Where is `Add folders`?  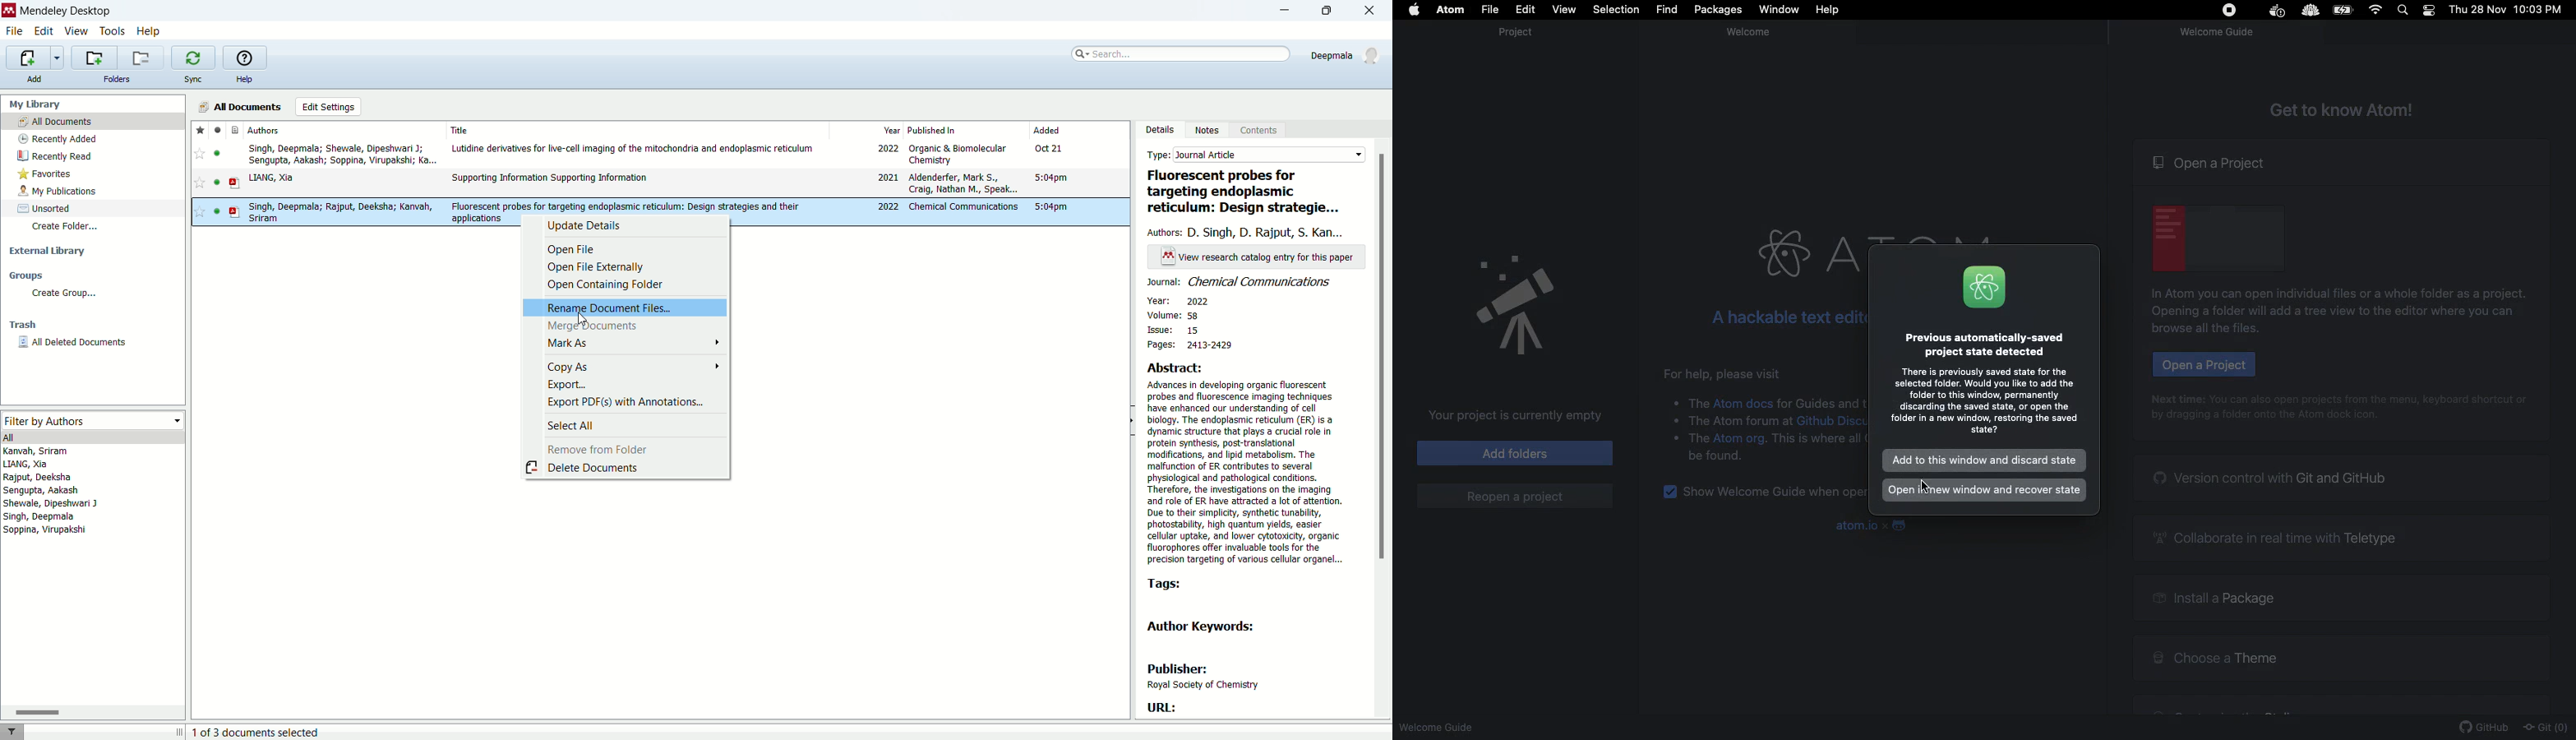
Add folders is located at coordinates (1516, 452).